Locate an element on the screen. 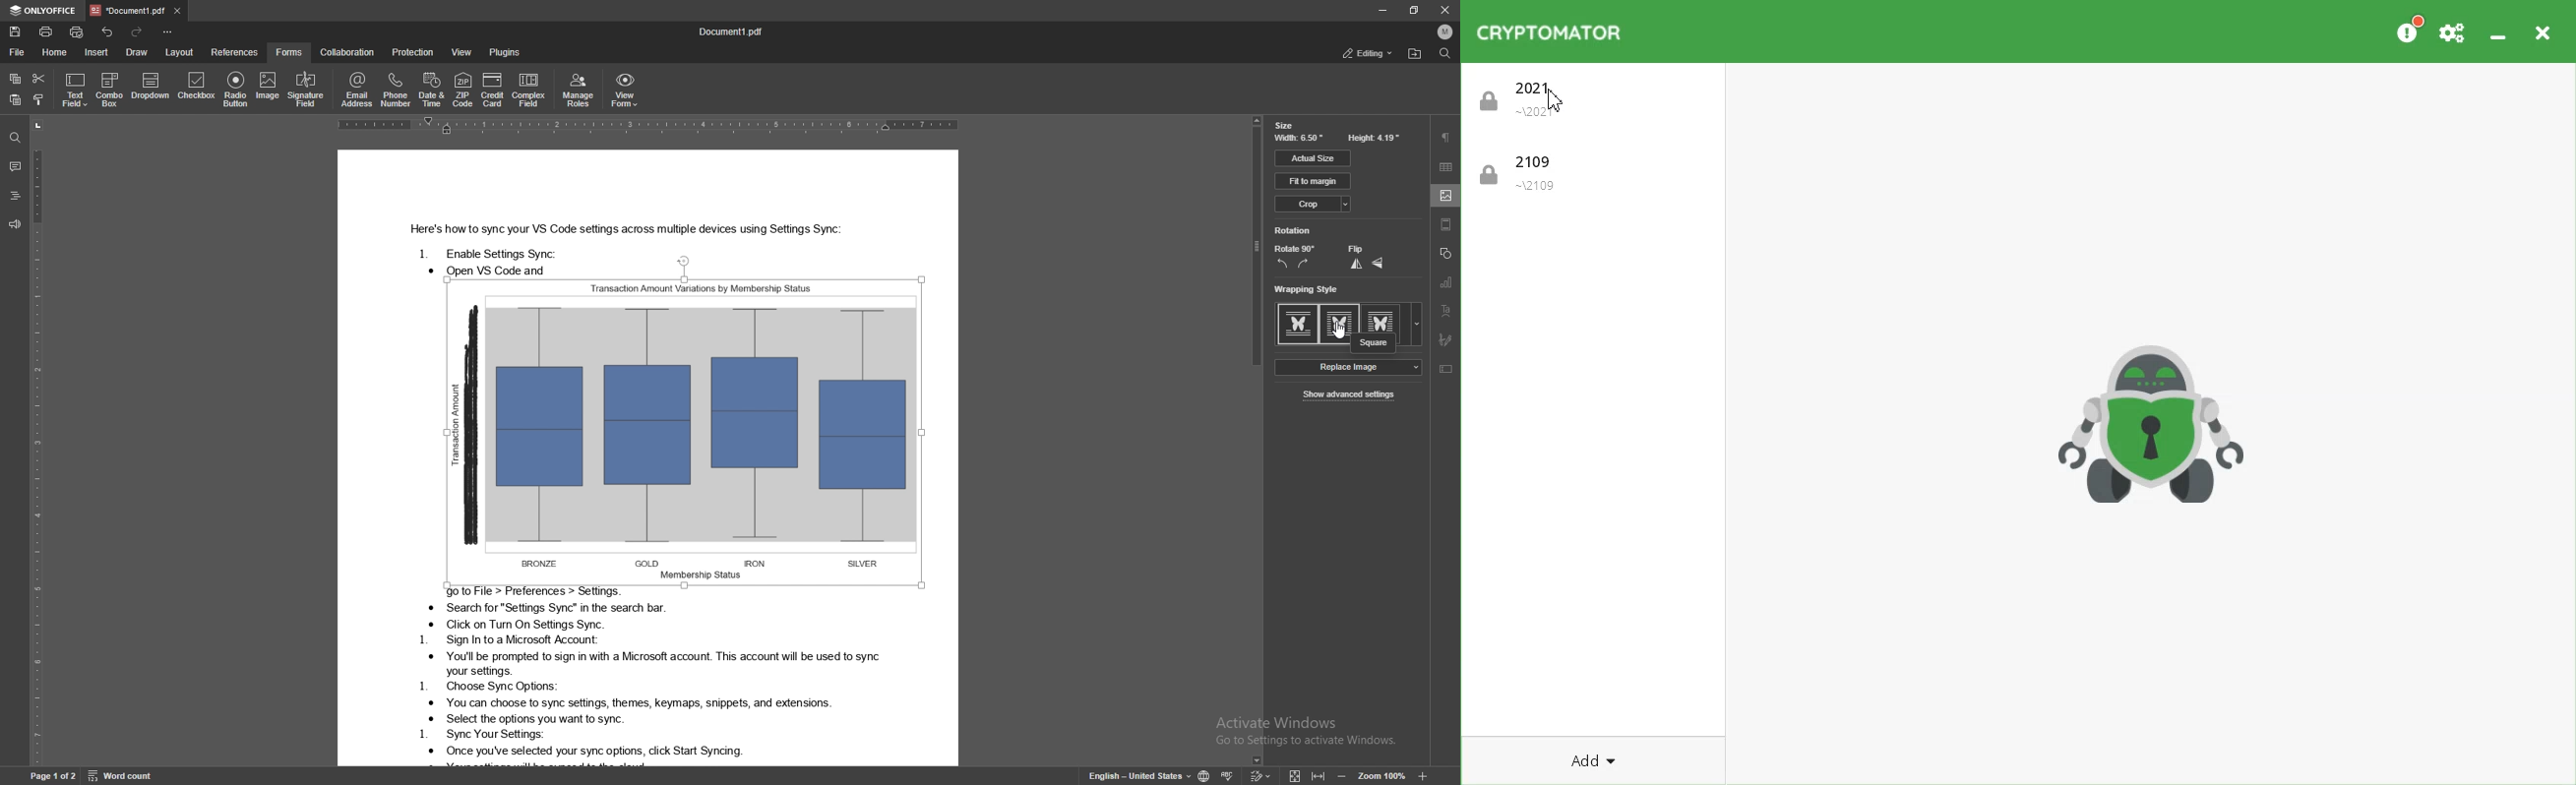 The width and height of the screenshot is (2576, 812). image is located at coordinates (267, 87).